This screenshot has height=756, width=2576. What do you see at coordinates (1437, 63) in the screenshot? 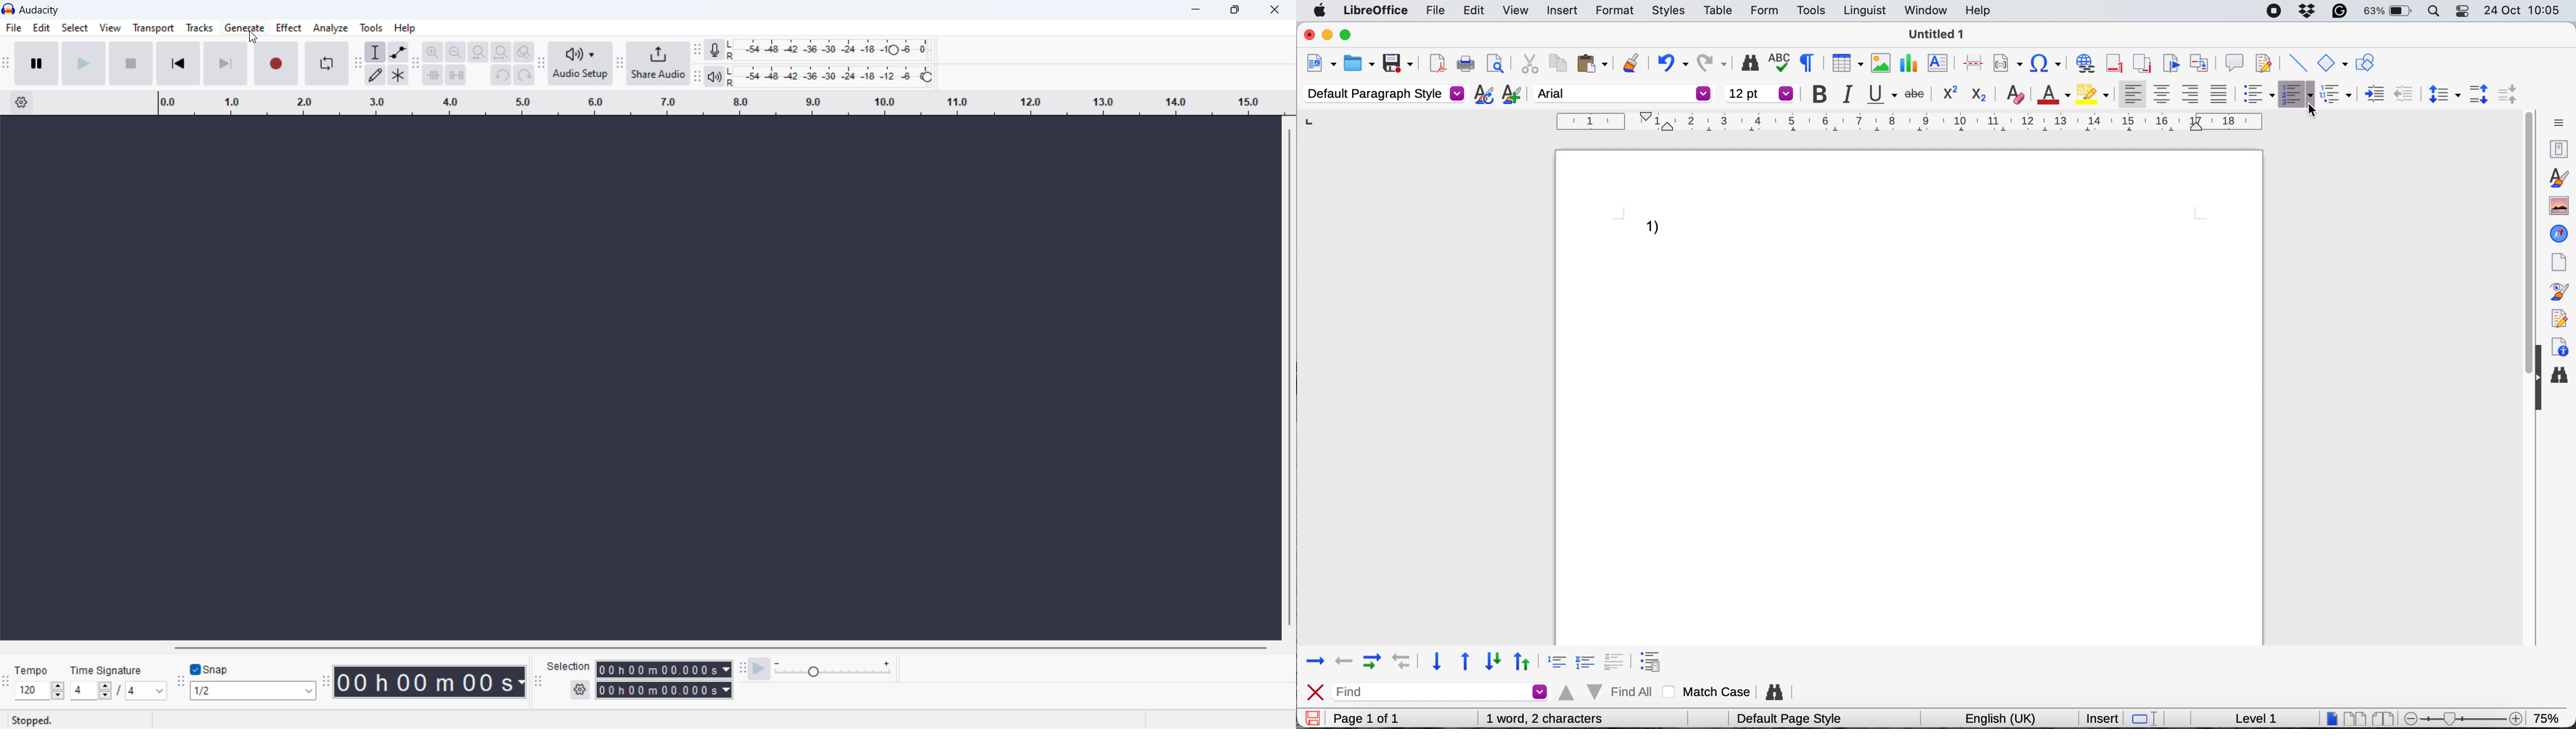
I see `export directly as pdf` at bounding box center [1437, 63].